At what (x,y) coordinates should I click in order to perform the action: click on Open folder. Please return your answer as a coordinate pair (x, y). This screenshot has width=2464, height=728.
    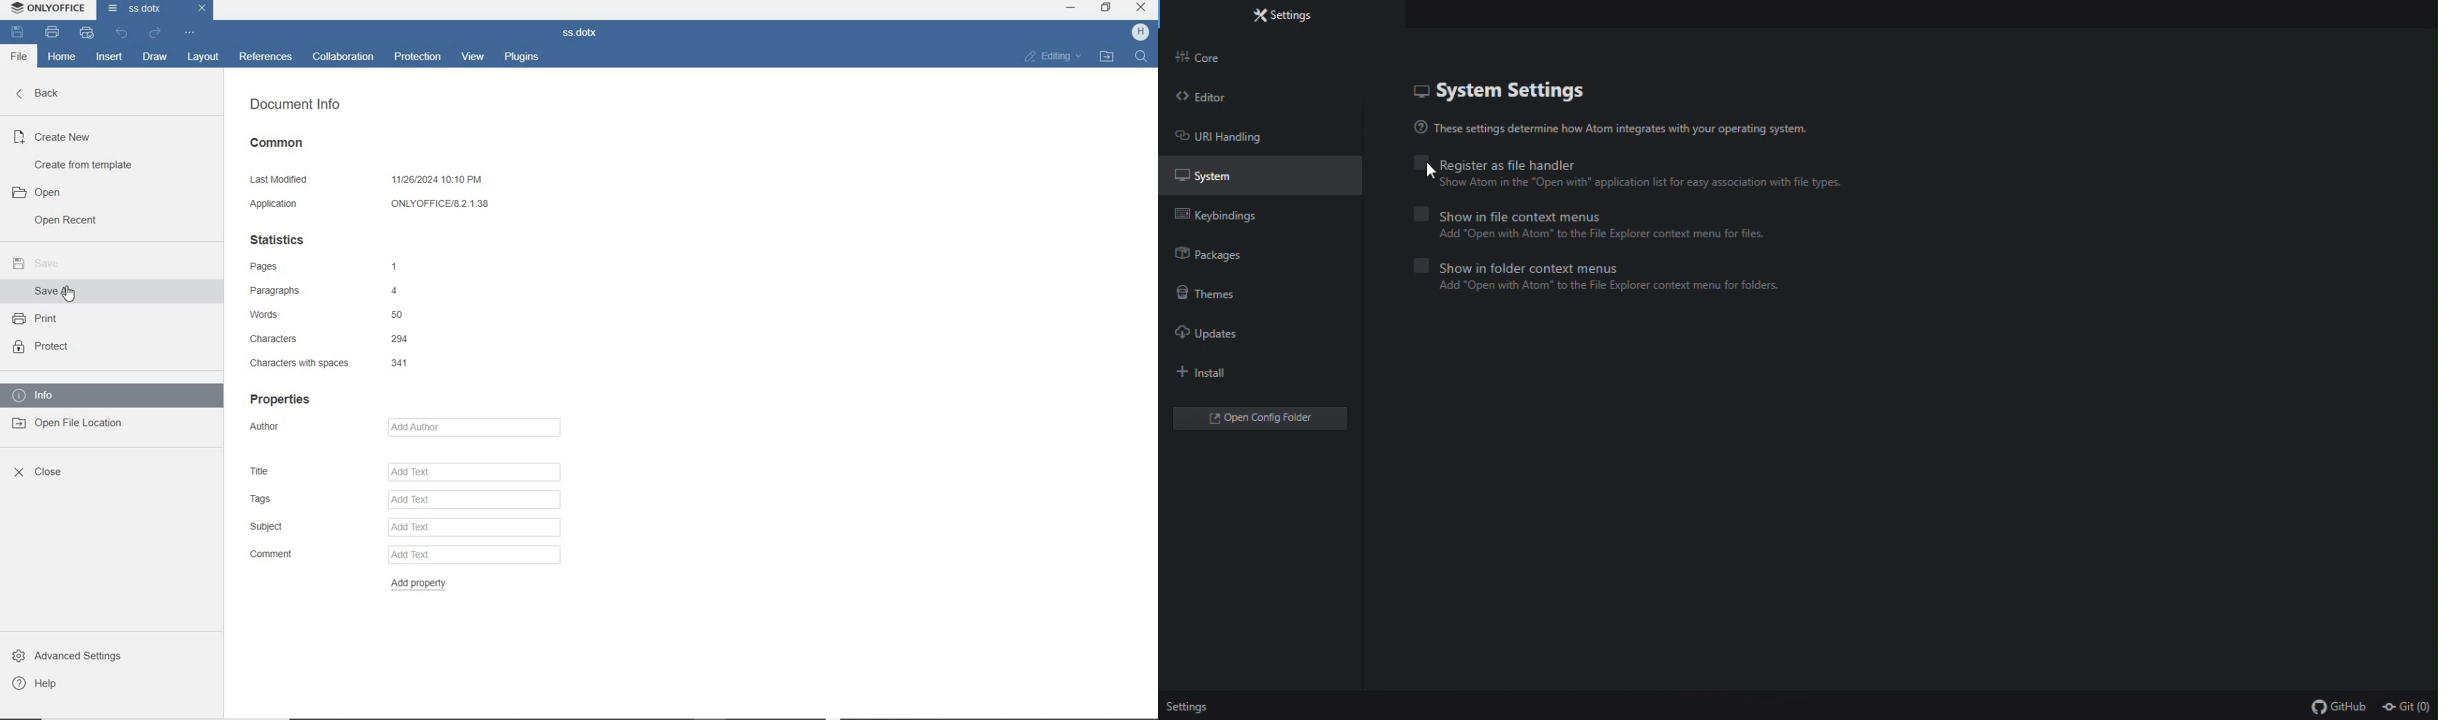
    Looking at the image, I should click on (1263, 419).